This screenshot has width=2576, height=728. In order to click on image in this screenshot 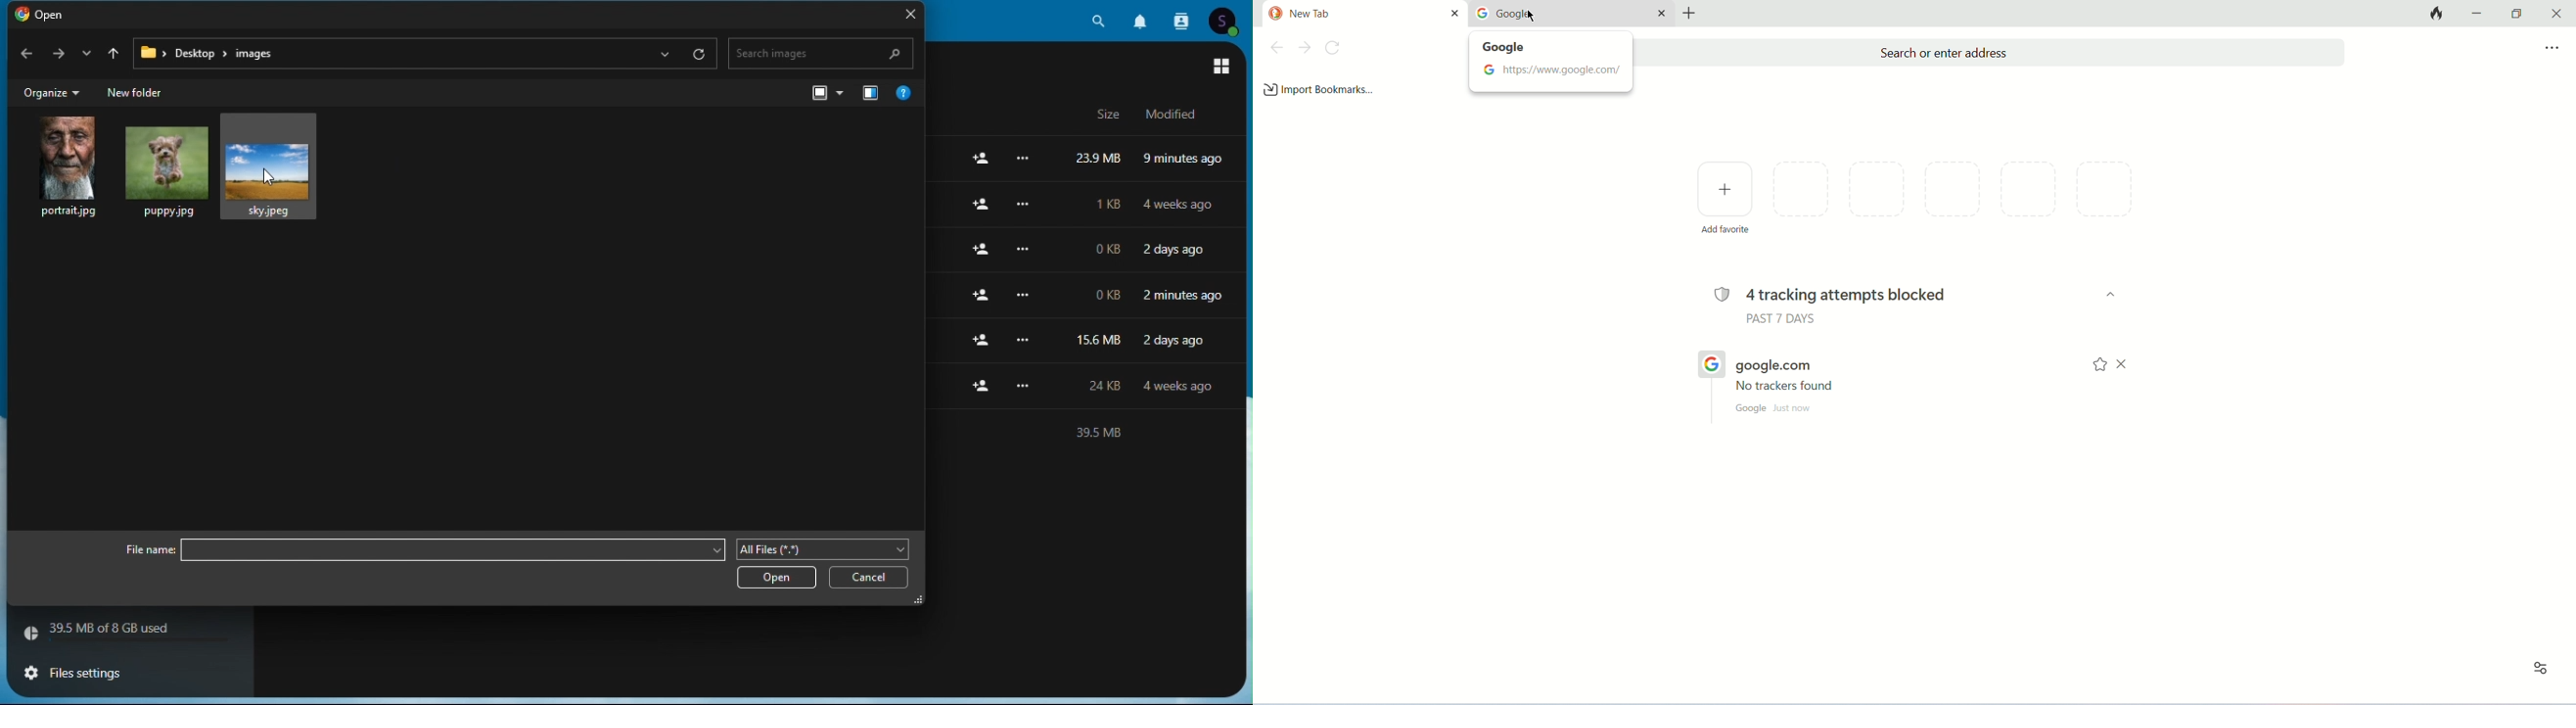, I will do `click(163, 168)`.